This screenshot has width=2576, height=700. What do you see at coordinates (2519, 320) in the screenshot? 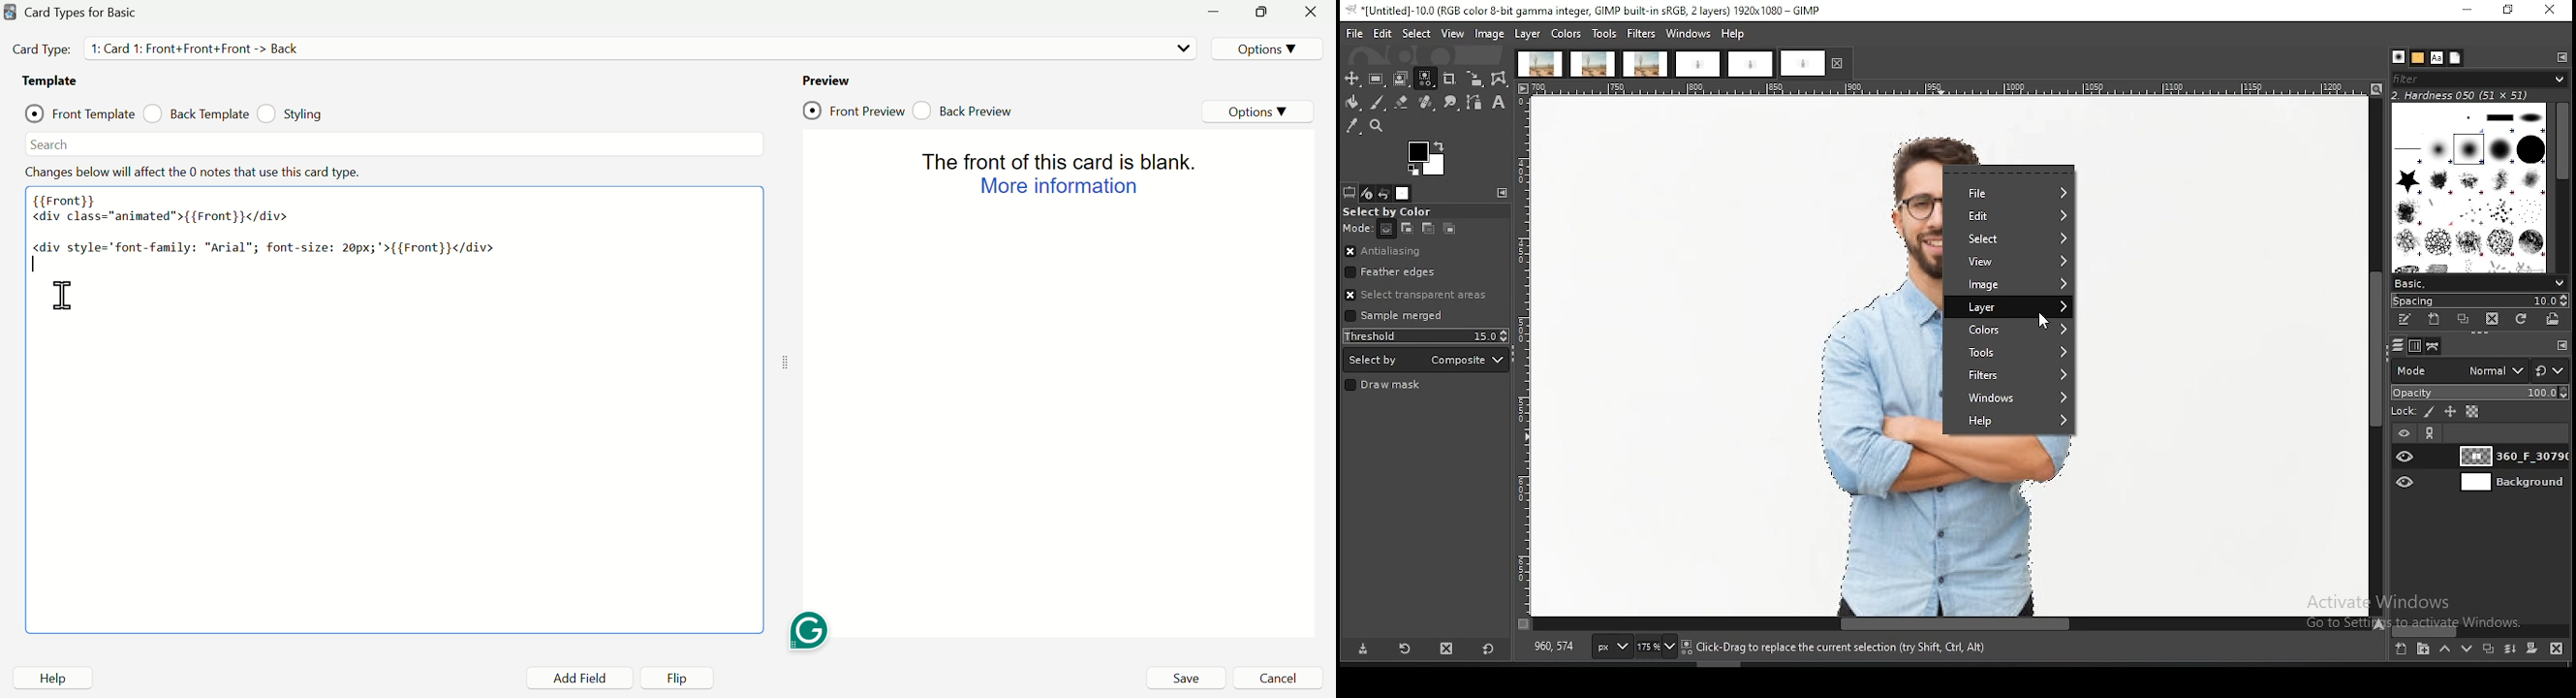
I see `refresh brushes` at bounding box center [2519, 320].